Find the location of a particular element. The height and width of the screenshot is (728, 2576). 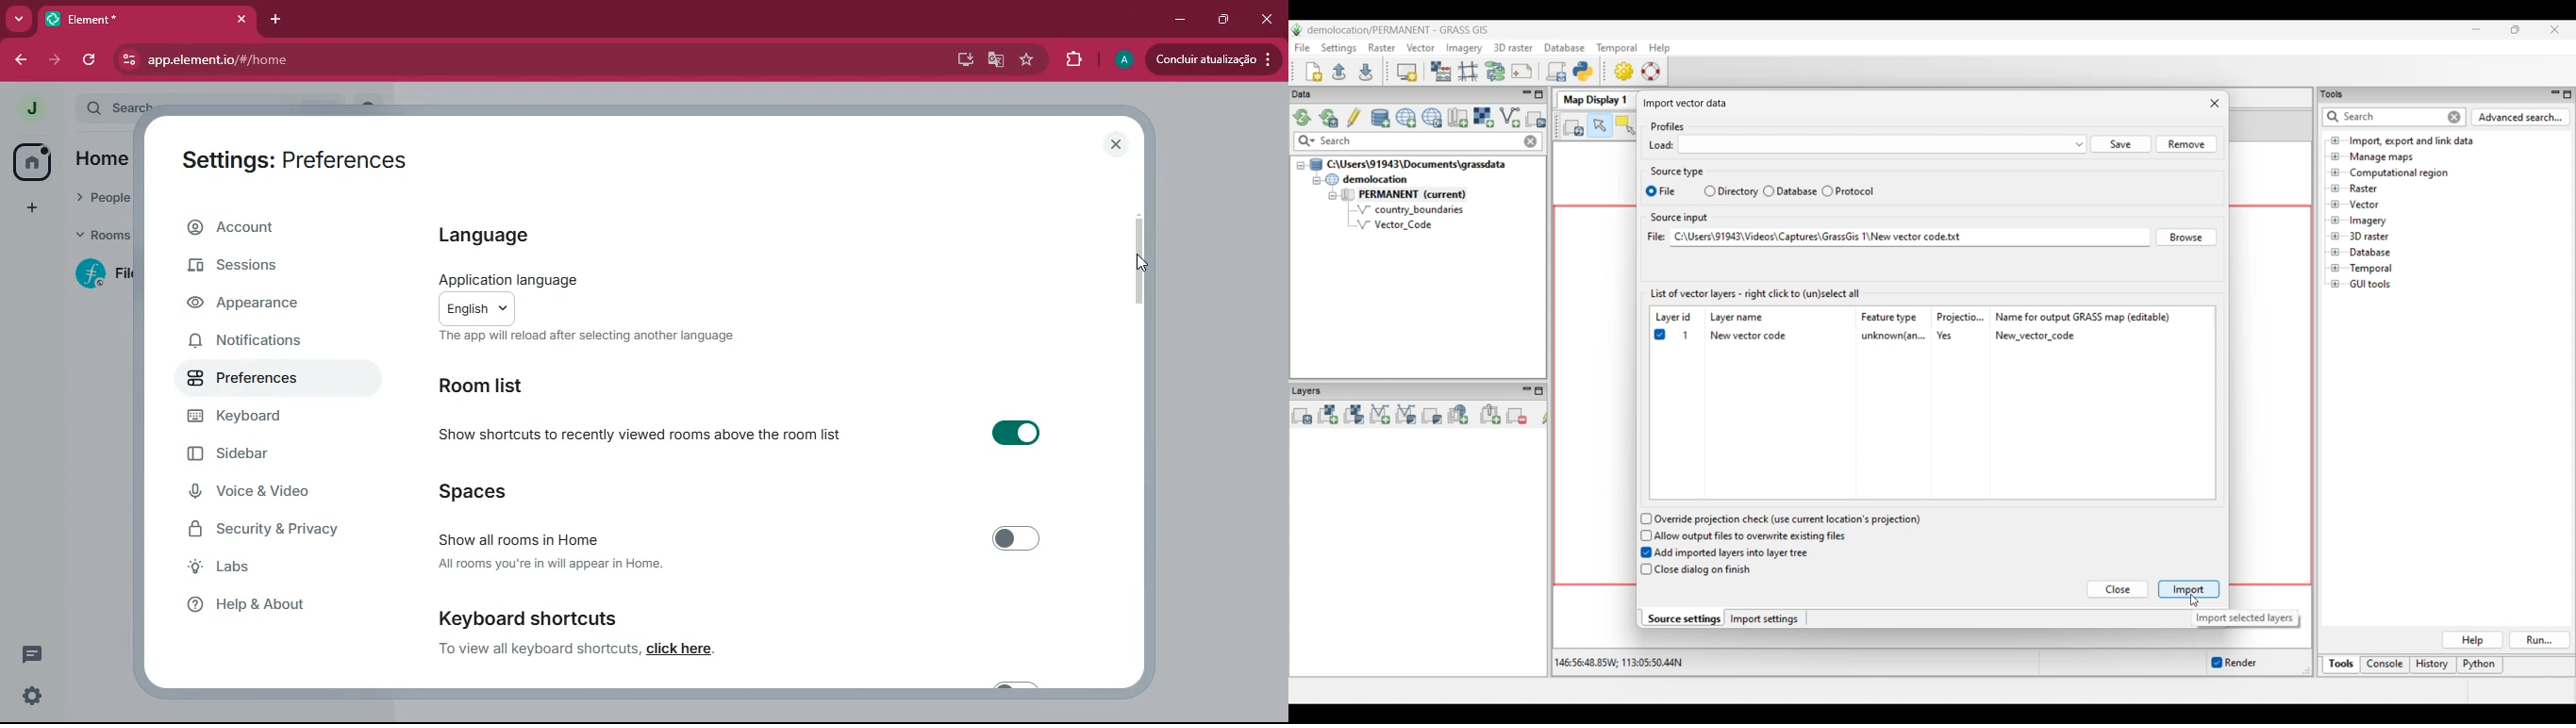

account is located at coordinates (271, 227).